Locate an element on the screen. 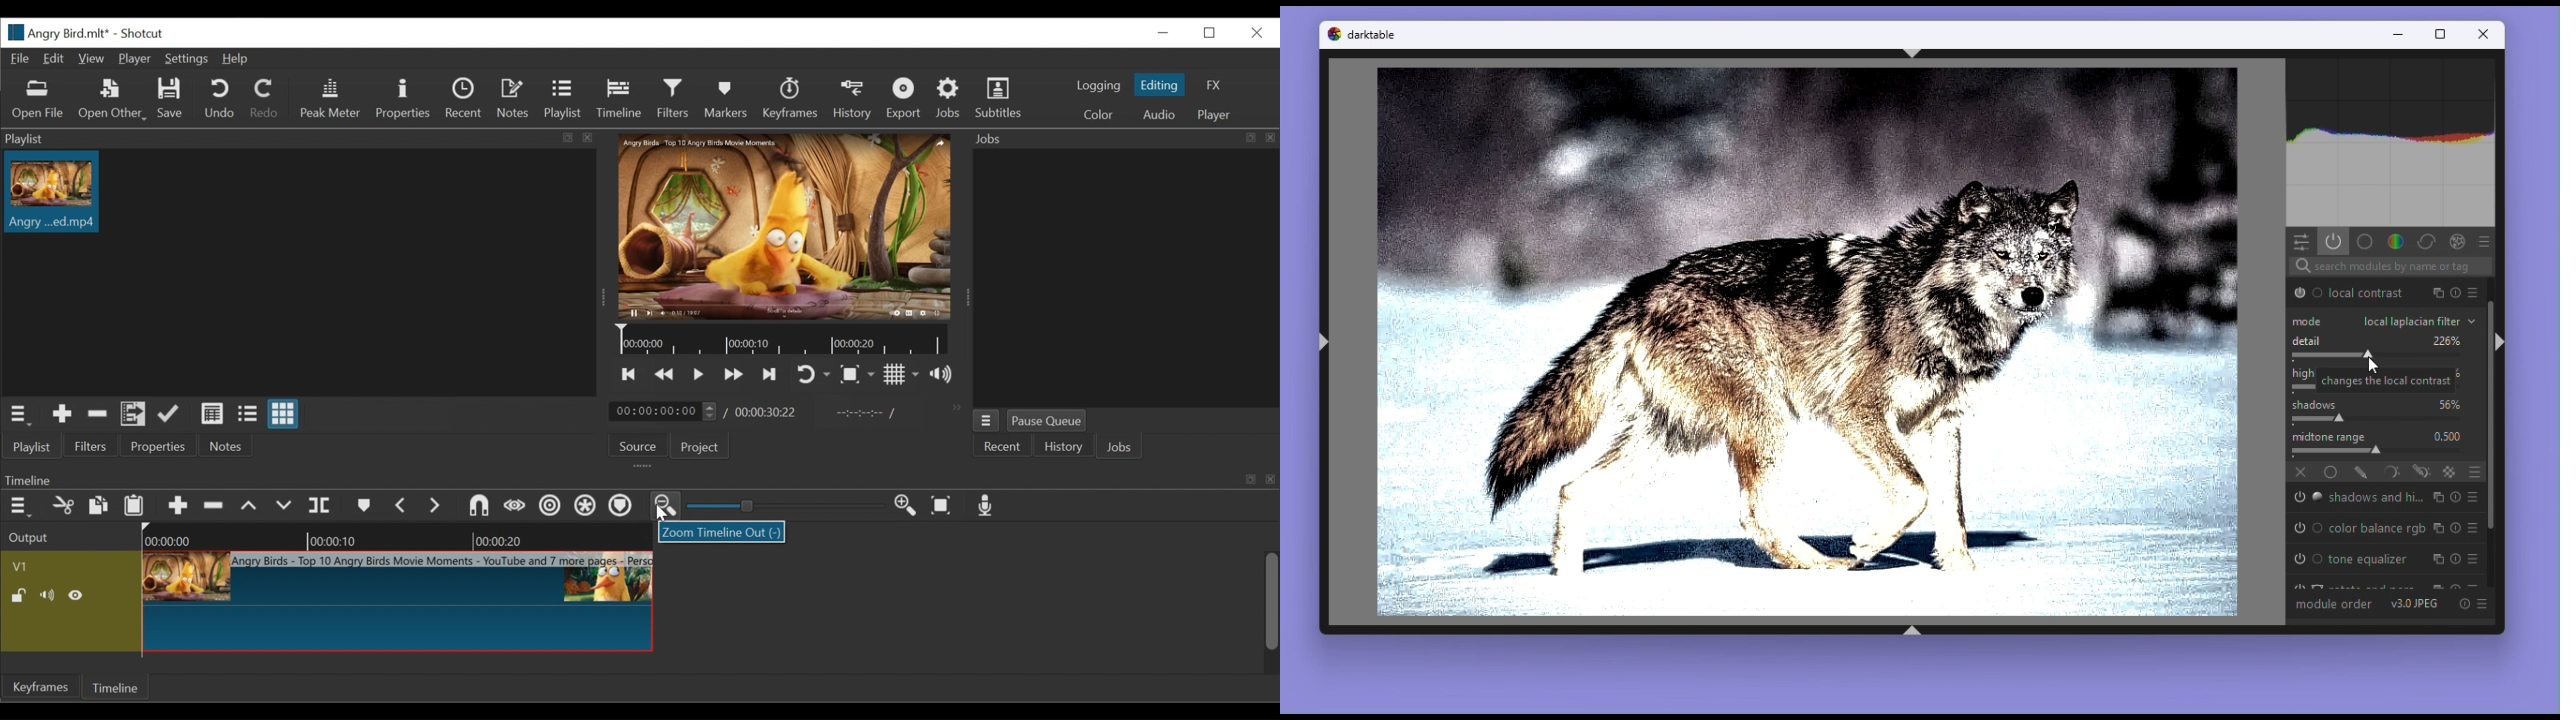 The image size is (2576, 728). Colour is located at coordinates (2394, 241).